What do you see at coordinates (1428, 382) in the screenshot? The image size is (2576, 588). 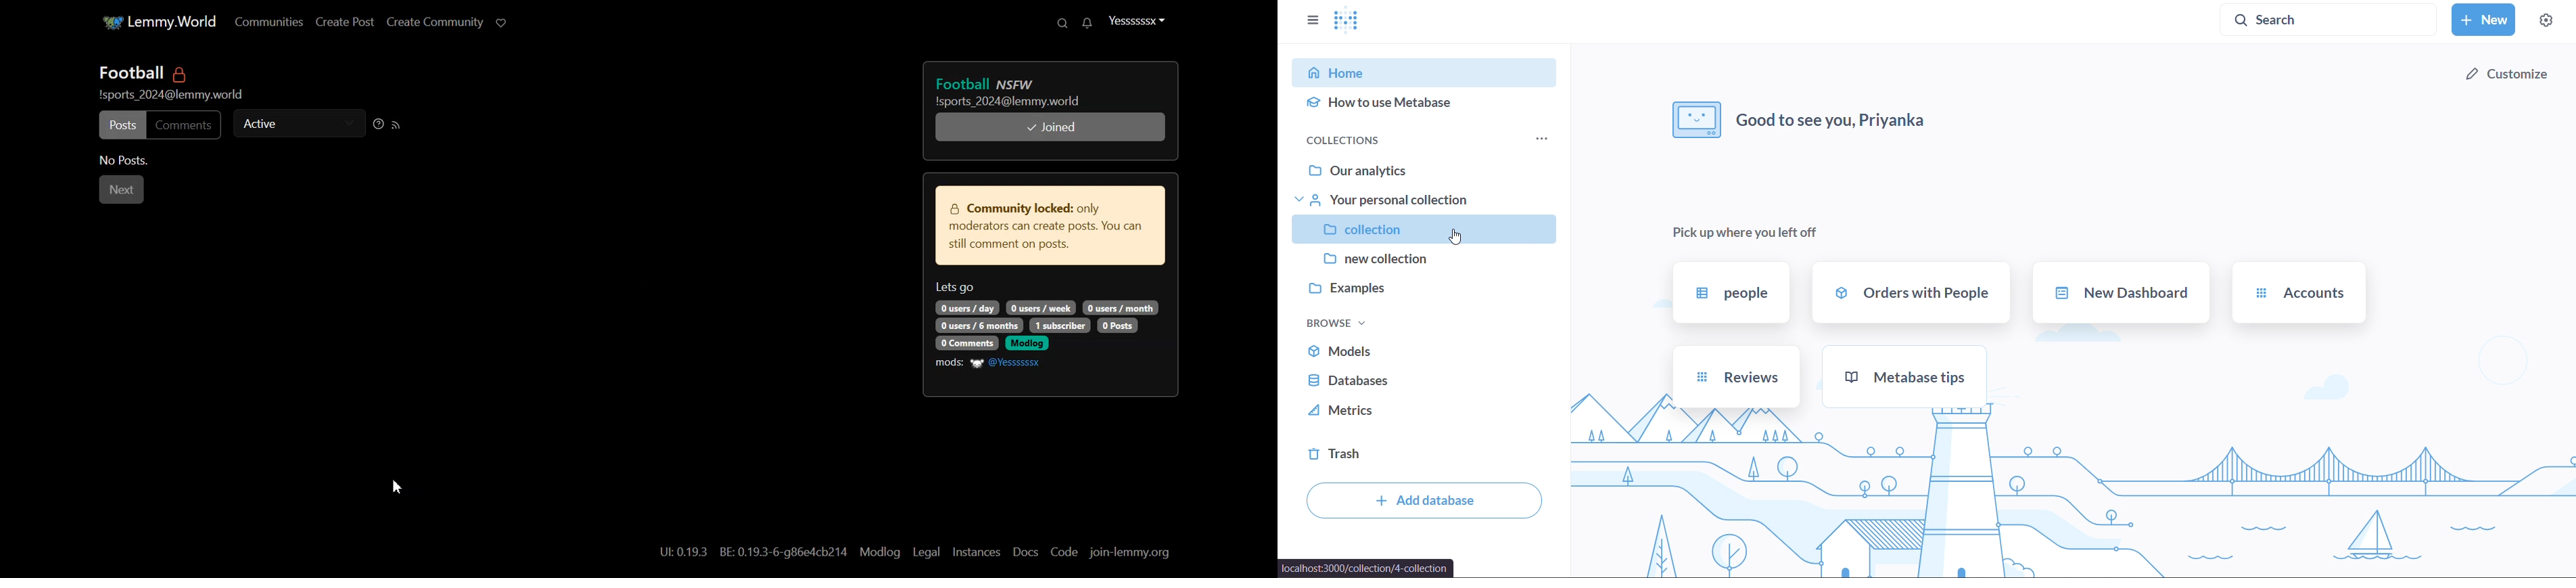 I see `database` at bounding box center [1428, 382].